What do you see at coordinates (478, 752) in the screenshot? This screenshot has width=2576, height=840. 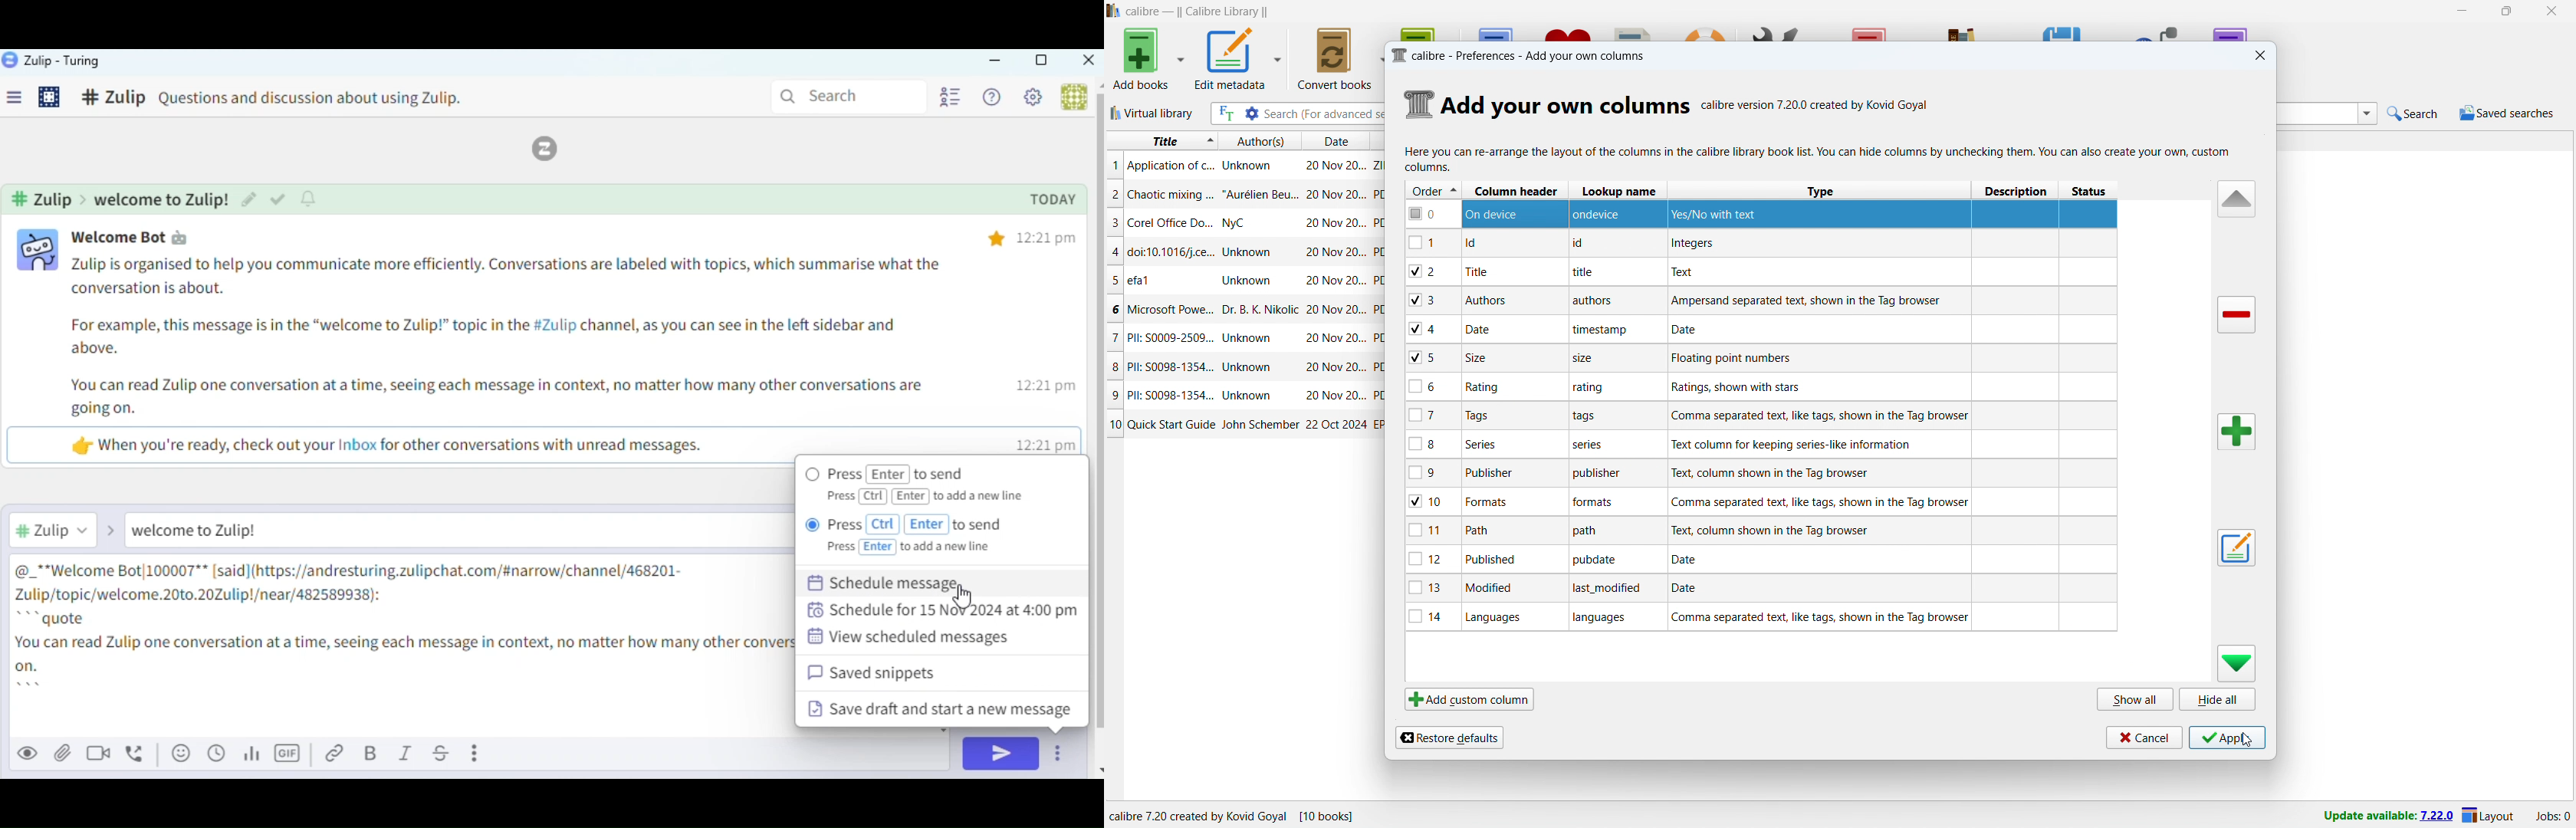 I see `More` at bounding box center [478, 752].